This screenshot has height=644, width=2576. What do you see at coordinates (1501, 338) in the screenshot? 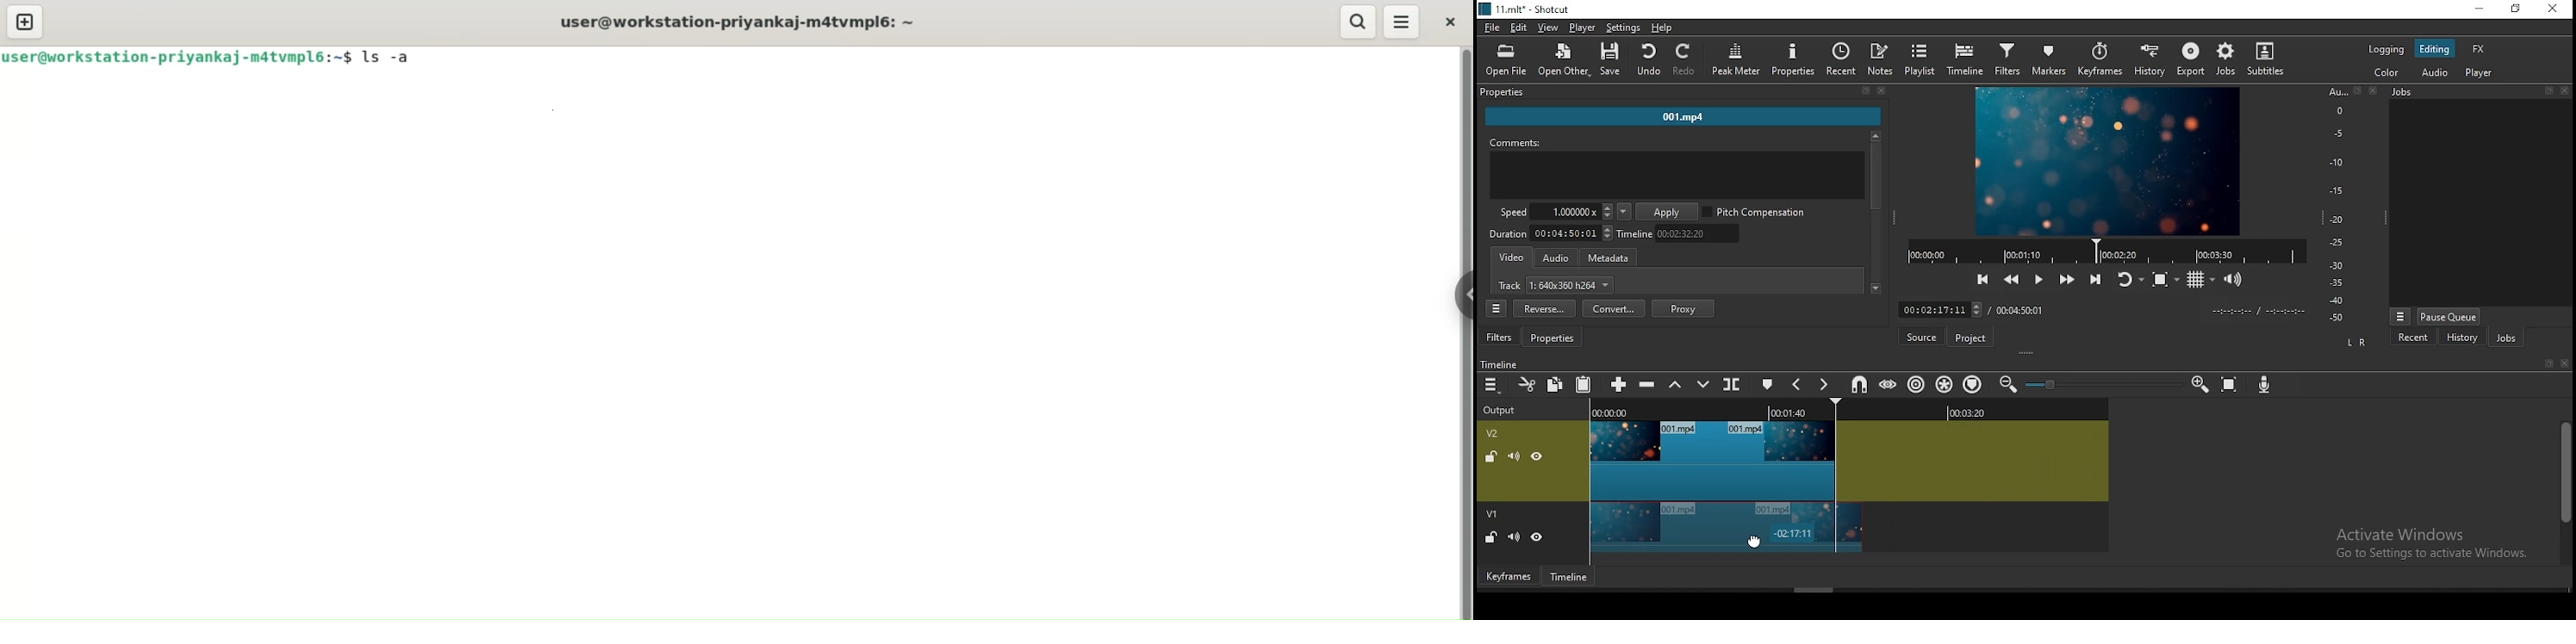
I see `filters` at bounding box center [1501, 338].